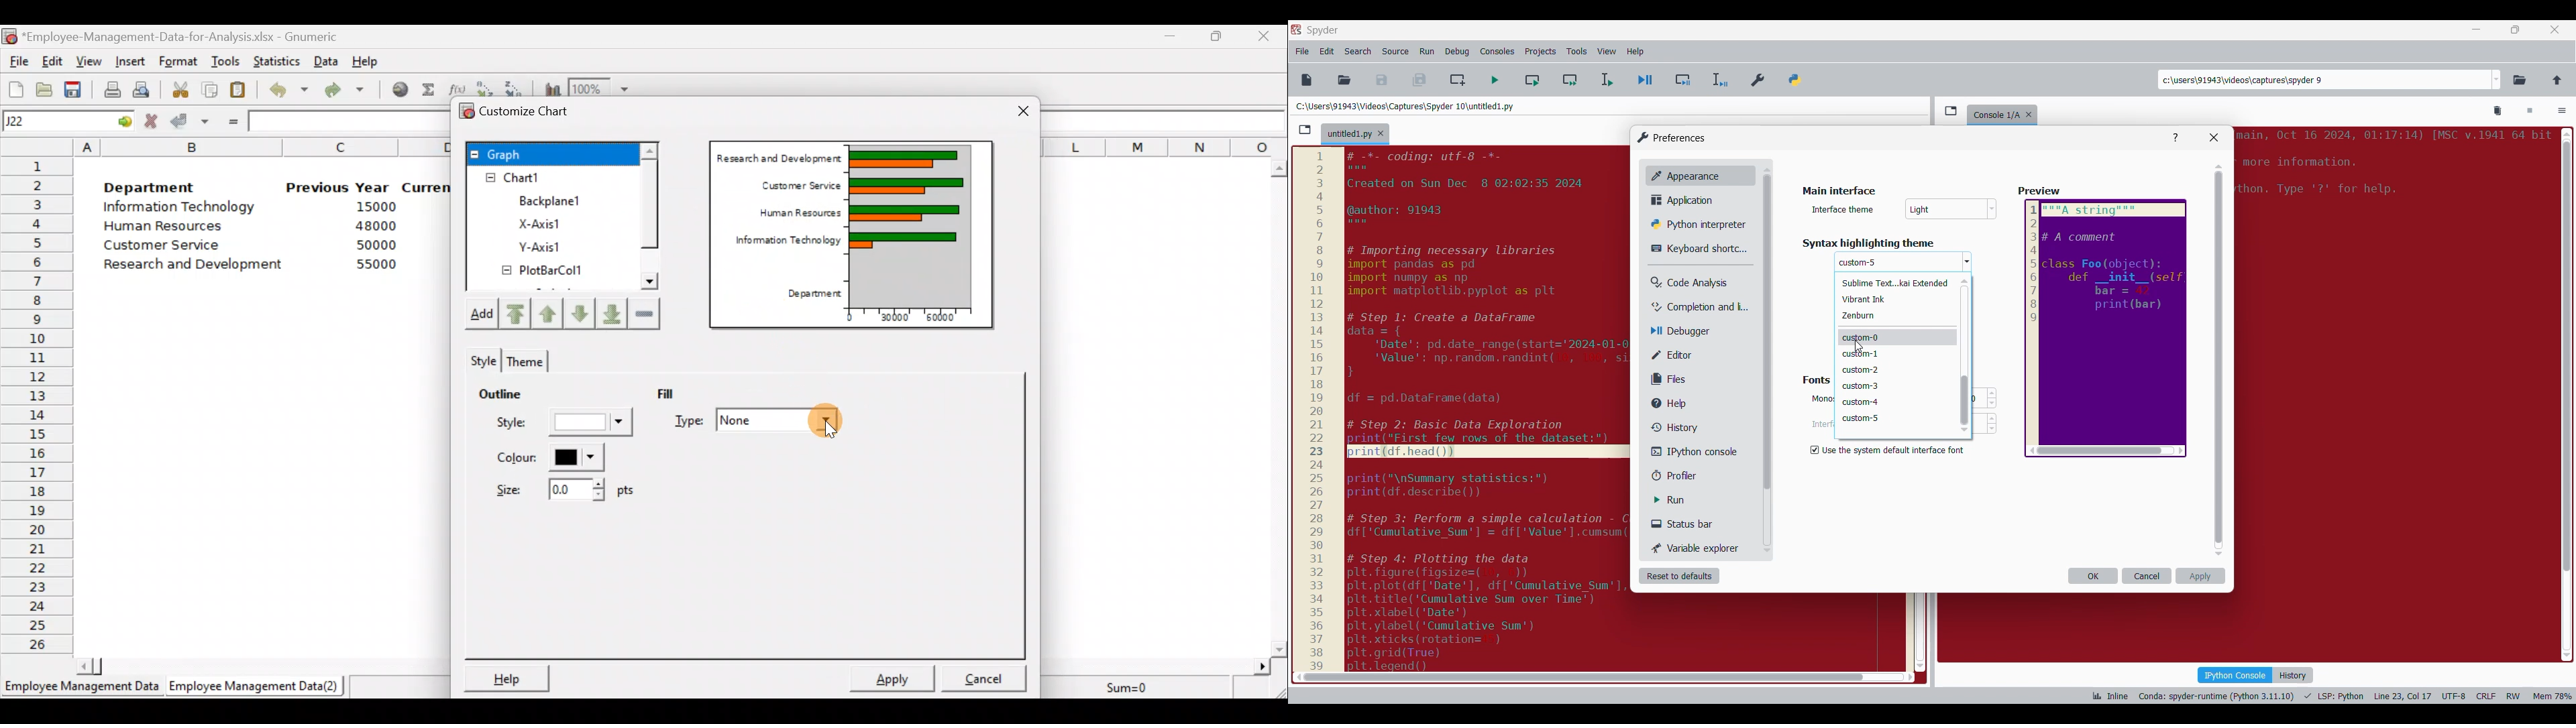  What do you see at coordinates (486, 315) in the screenshot?
I see `Add` at bounding box center [486, 315].